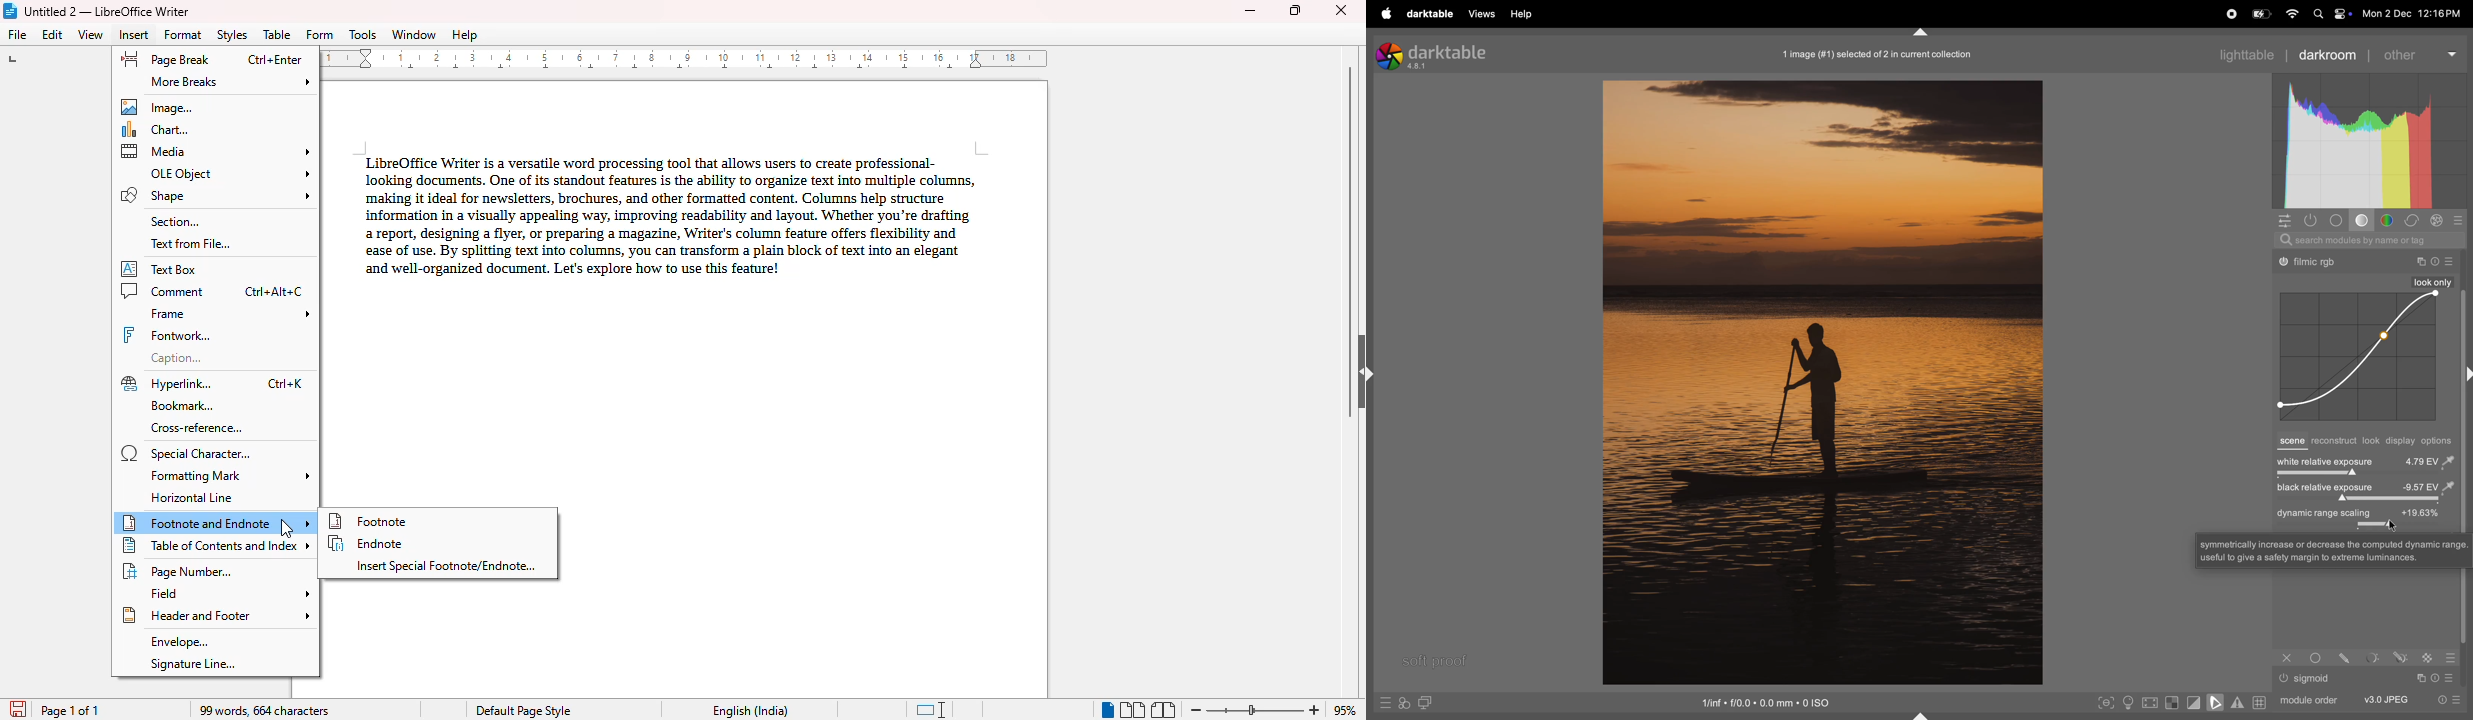 Image resolution: width=2492 pixels, height=728 pixels. I want to click on presets, so click(2460, 220).